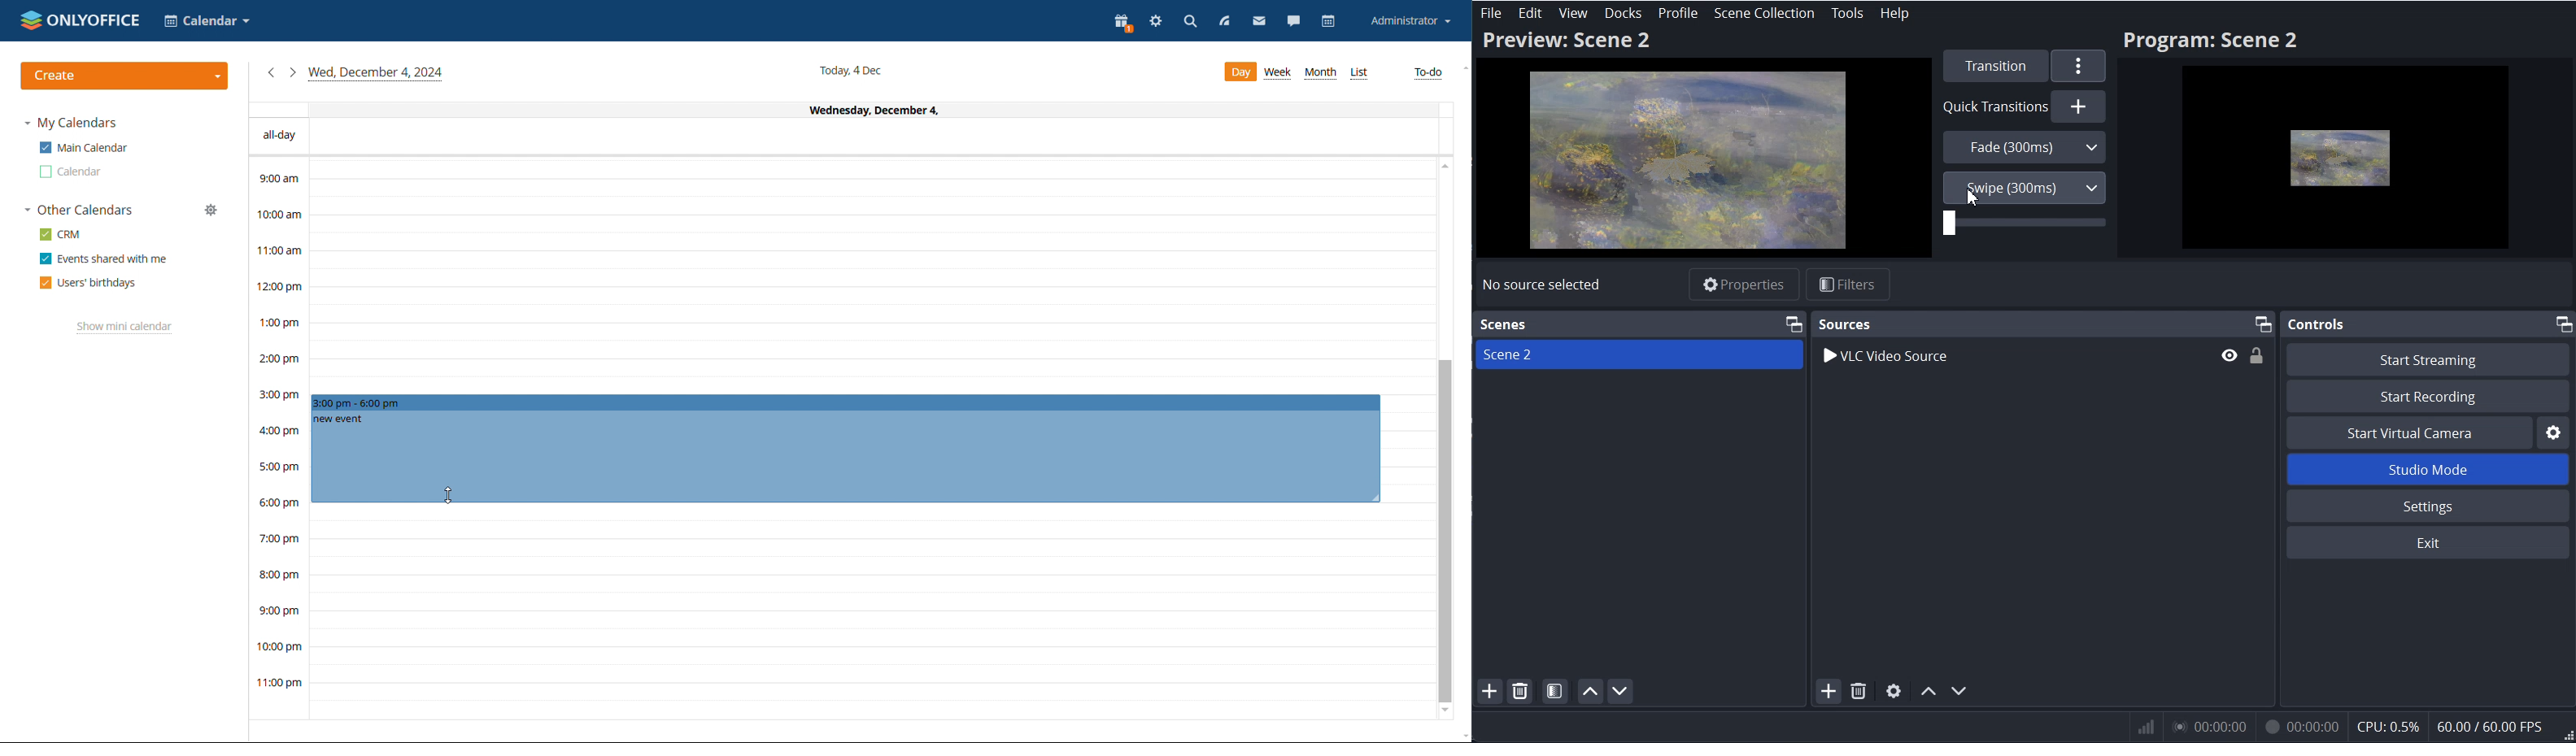 The image size is (2576, 756). Describe the element at coordinates (1678, 14) in the screenshot. I see `Profile` at that location.